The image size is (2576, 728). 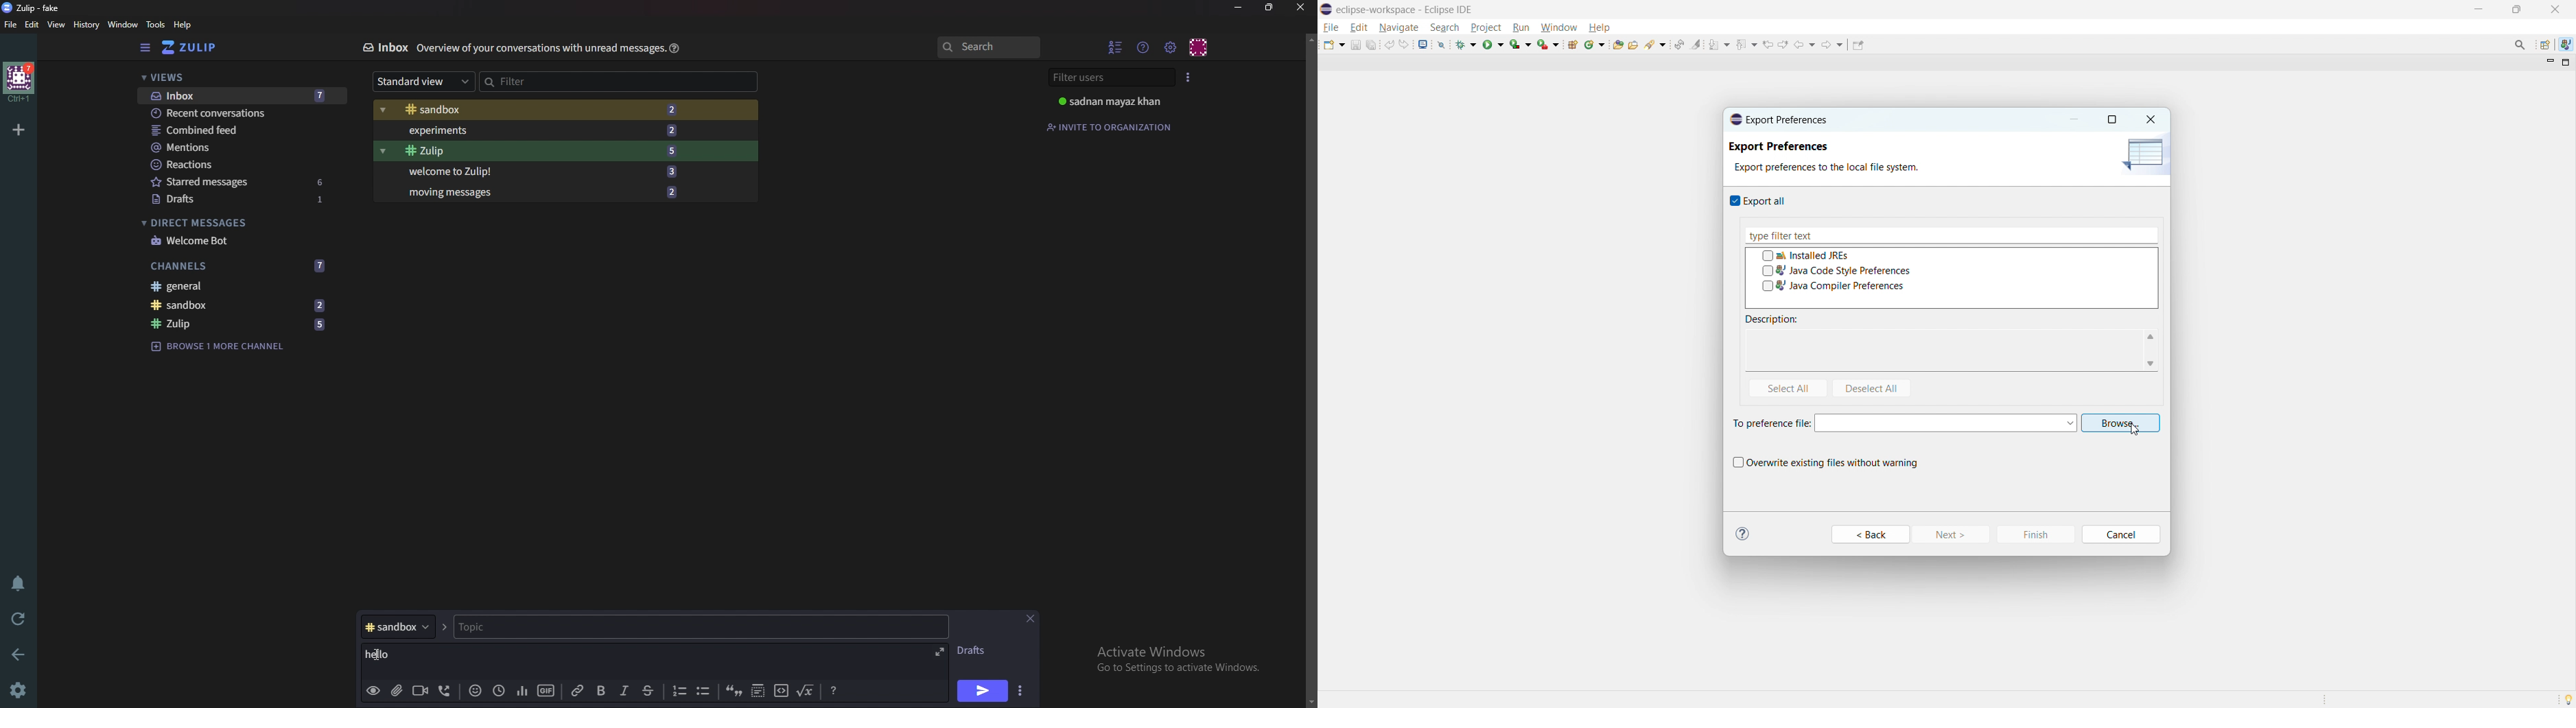 I want to click on #Sandbox 2, so click(x=534, y=109).